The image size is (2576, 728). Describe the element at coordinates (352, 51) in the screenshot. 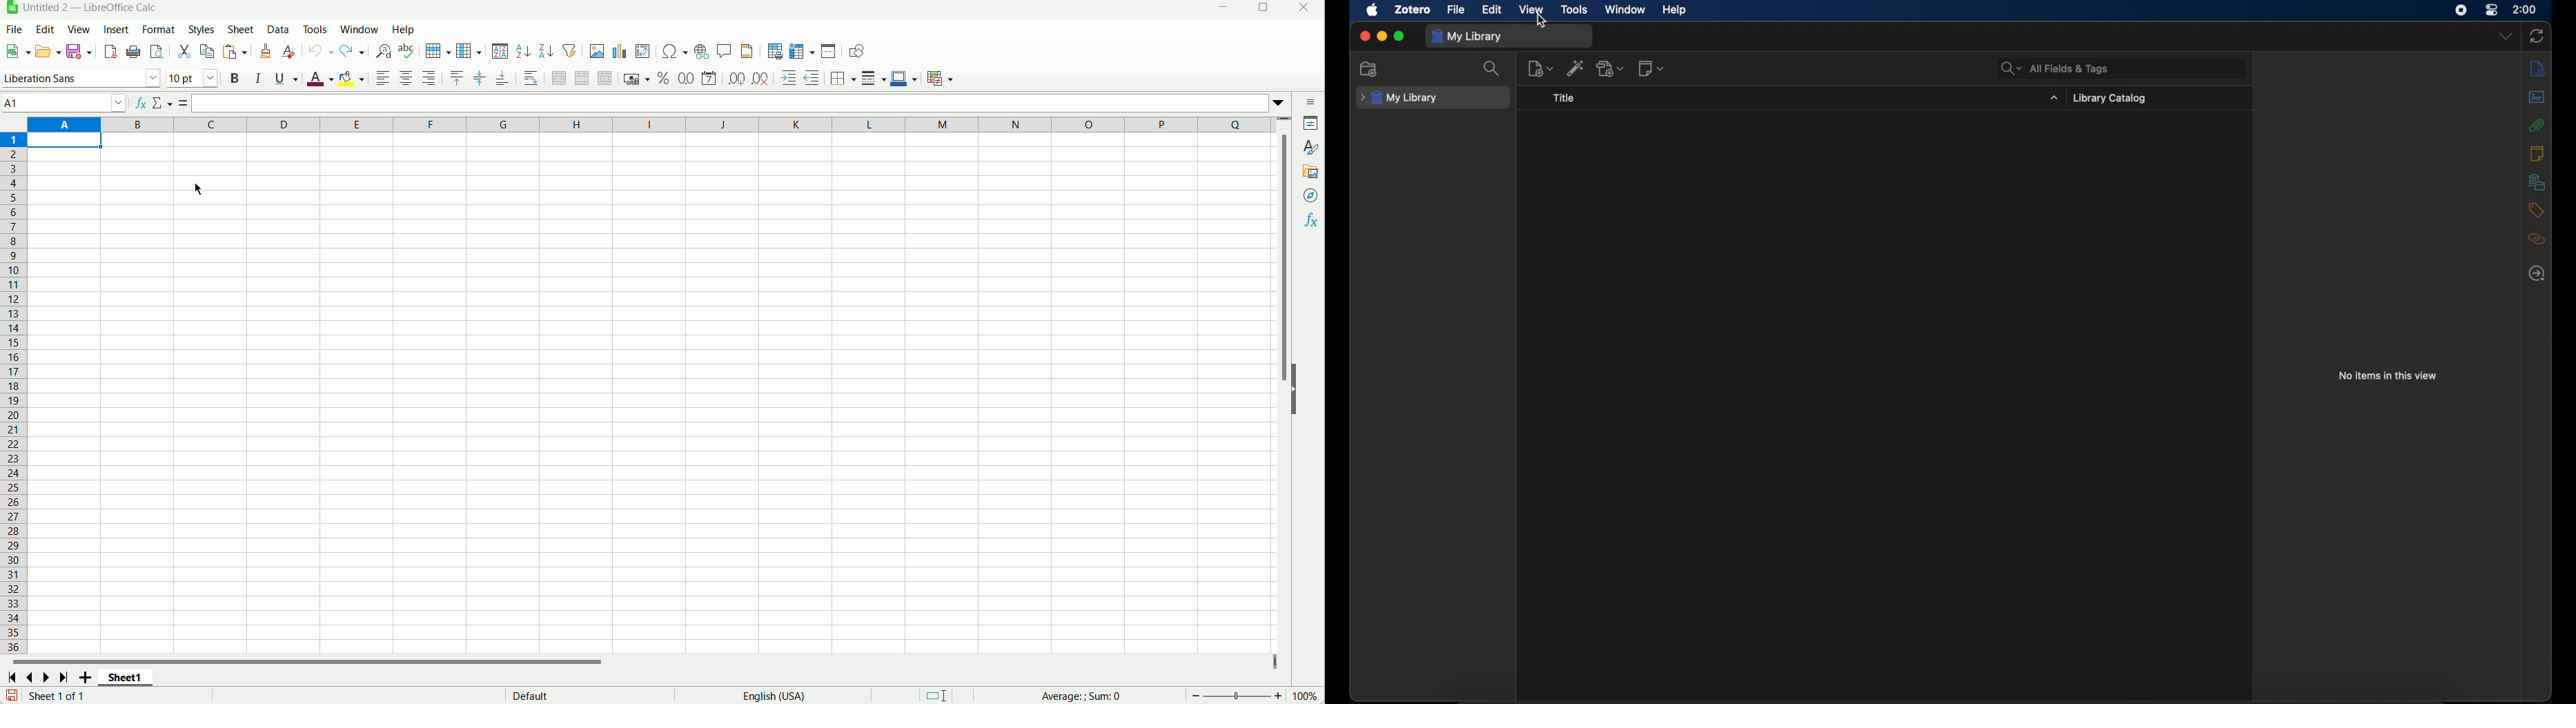

I see `Redo` at that location.